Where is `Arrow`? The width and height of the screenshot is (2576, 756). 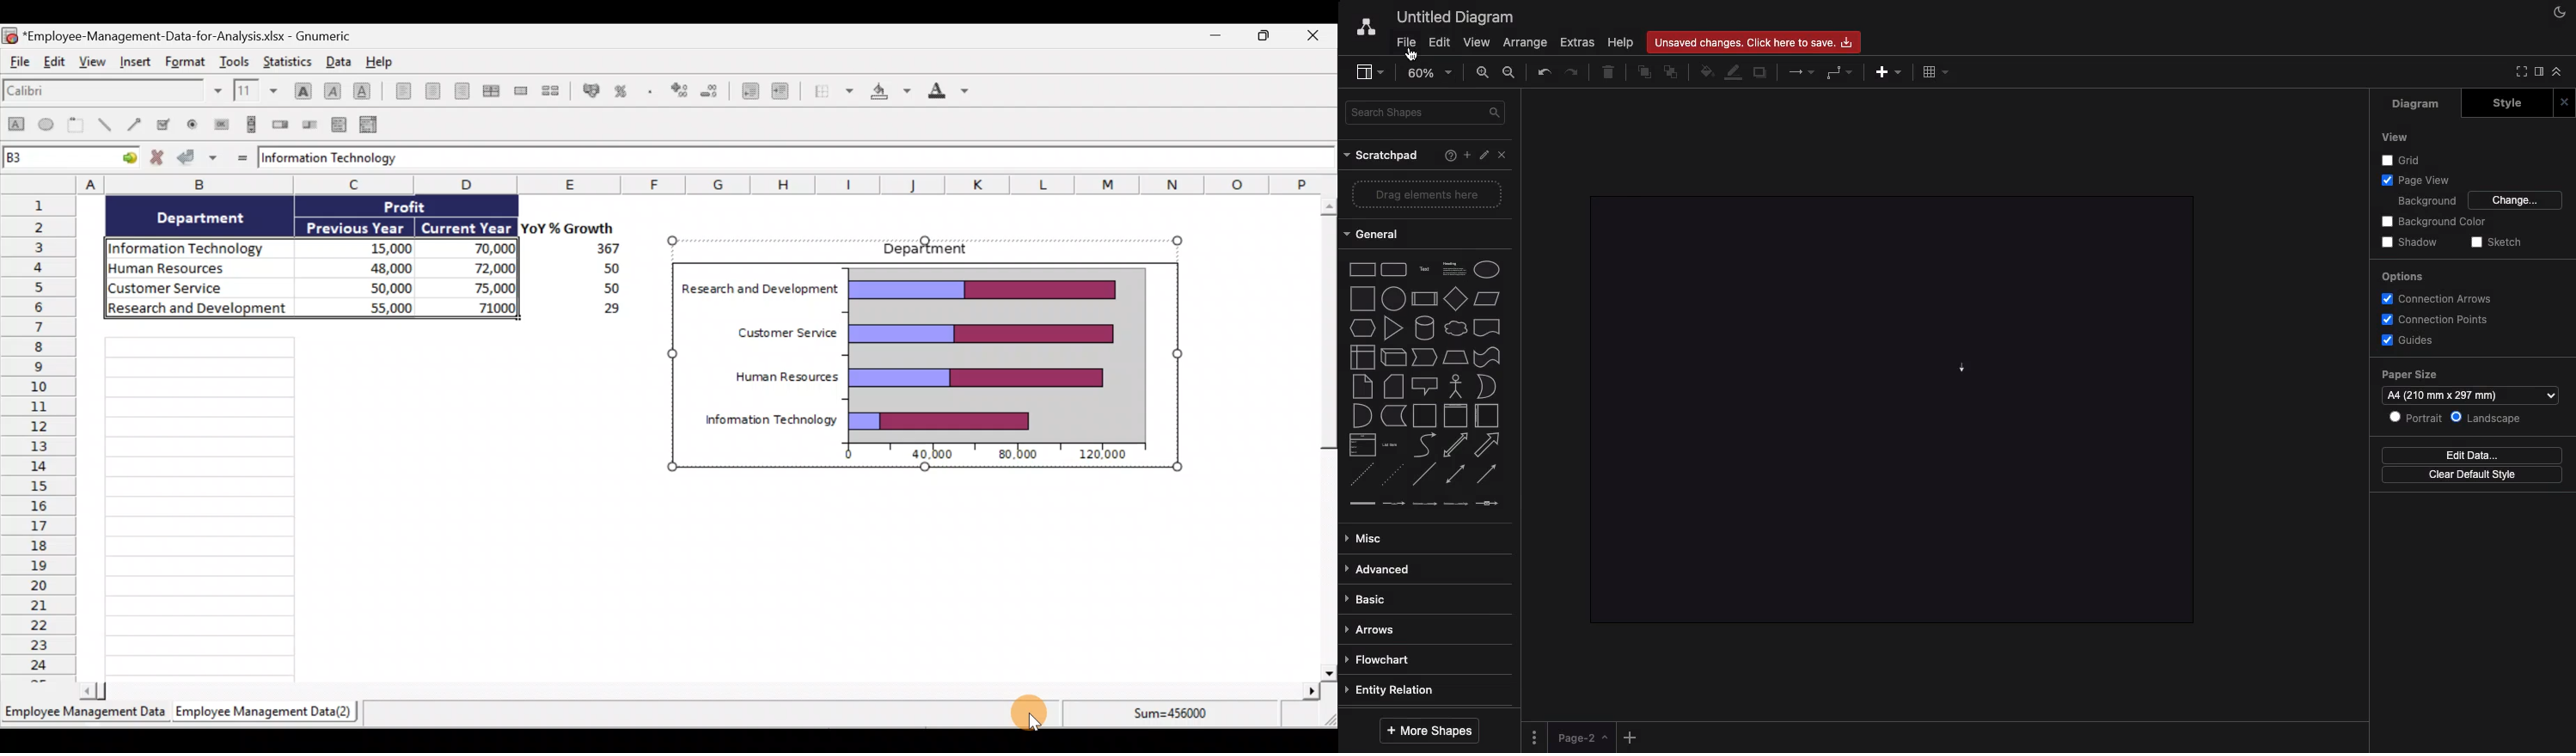
Arrow is located at coordinates (1962, 369).